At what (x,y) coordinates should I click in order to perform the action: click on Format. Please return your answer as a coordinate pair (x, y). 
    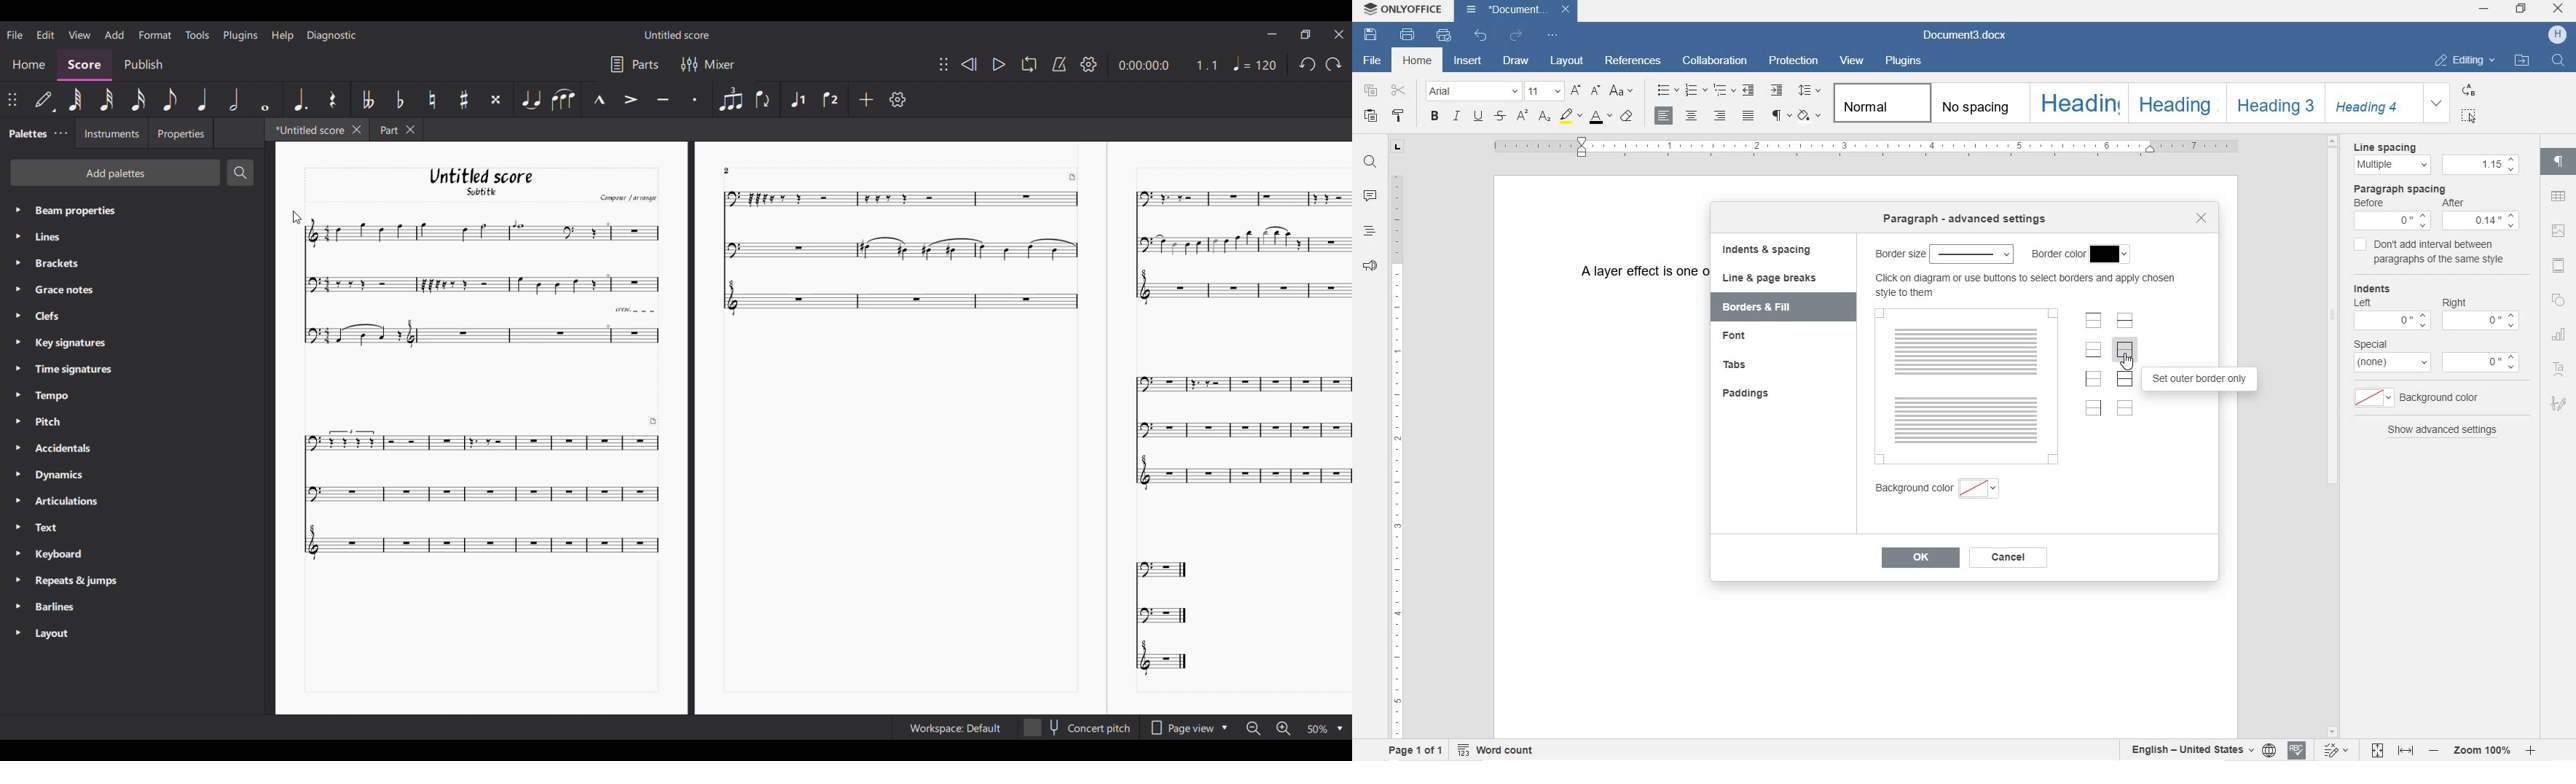
    Looking at the image, I should click on (156, 35).